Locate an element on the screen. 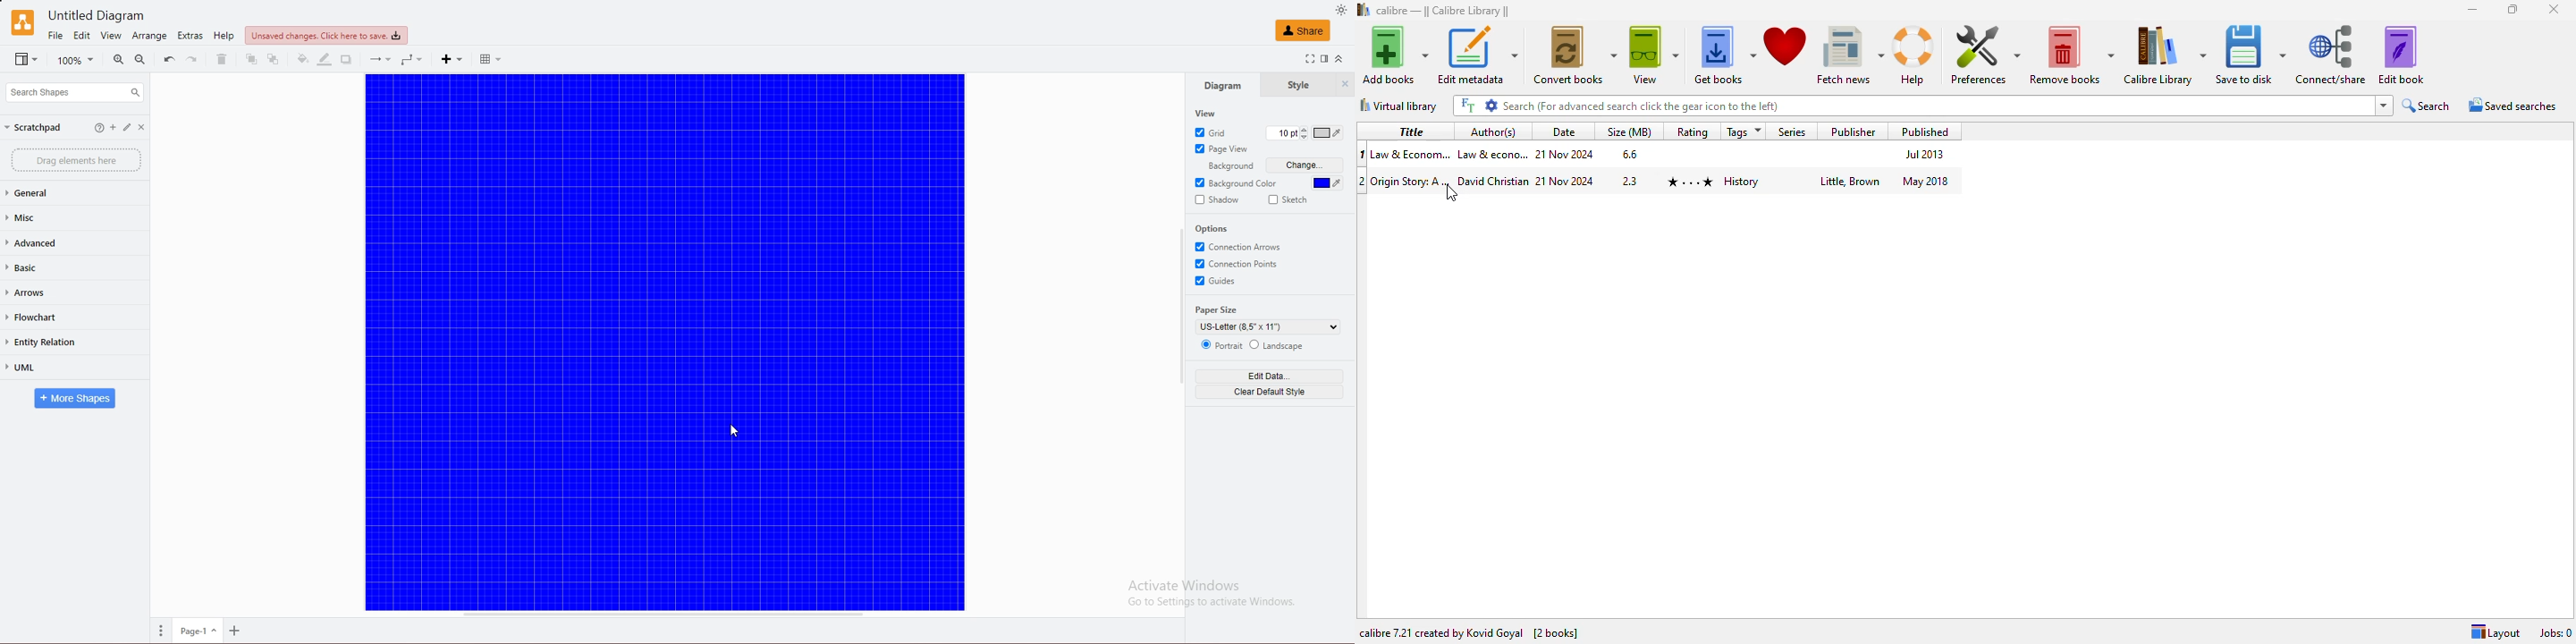  clear default style is located at coordinates (1273, 391).